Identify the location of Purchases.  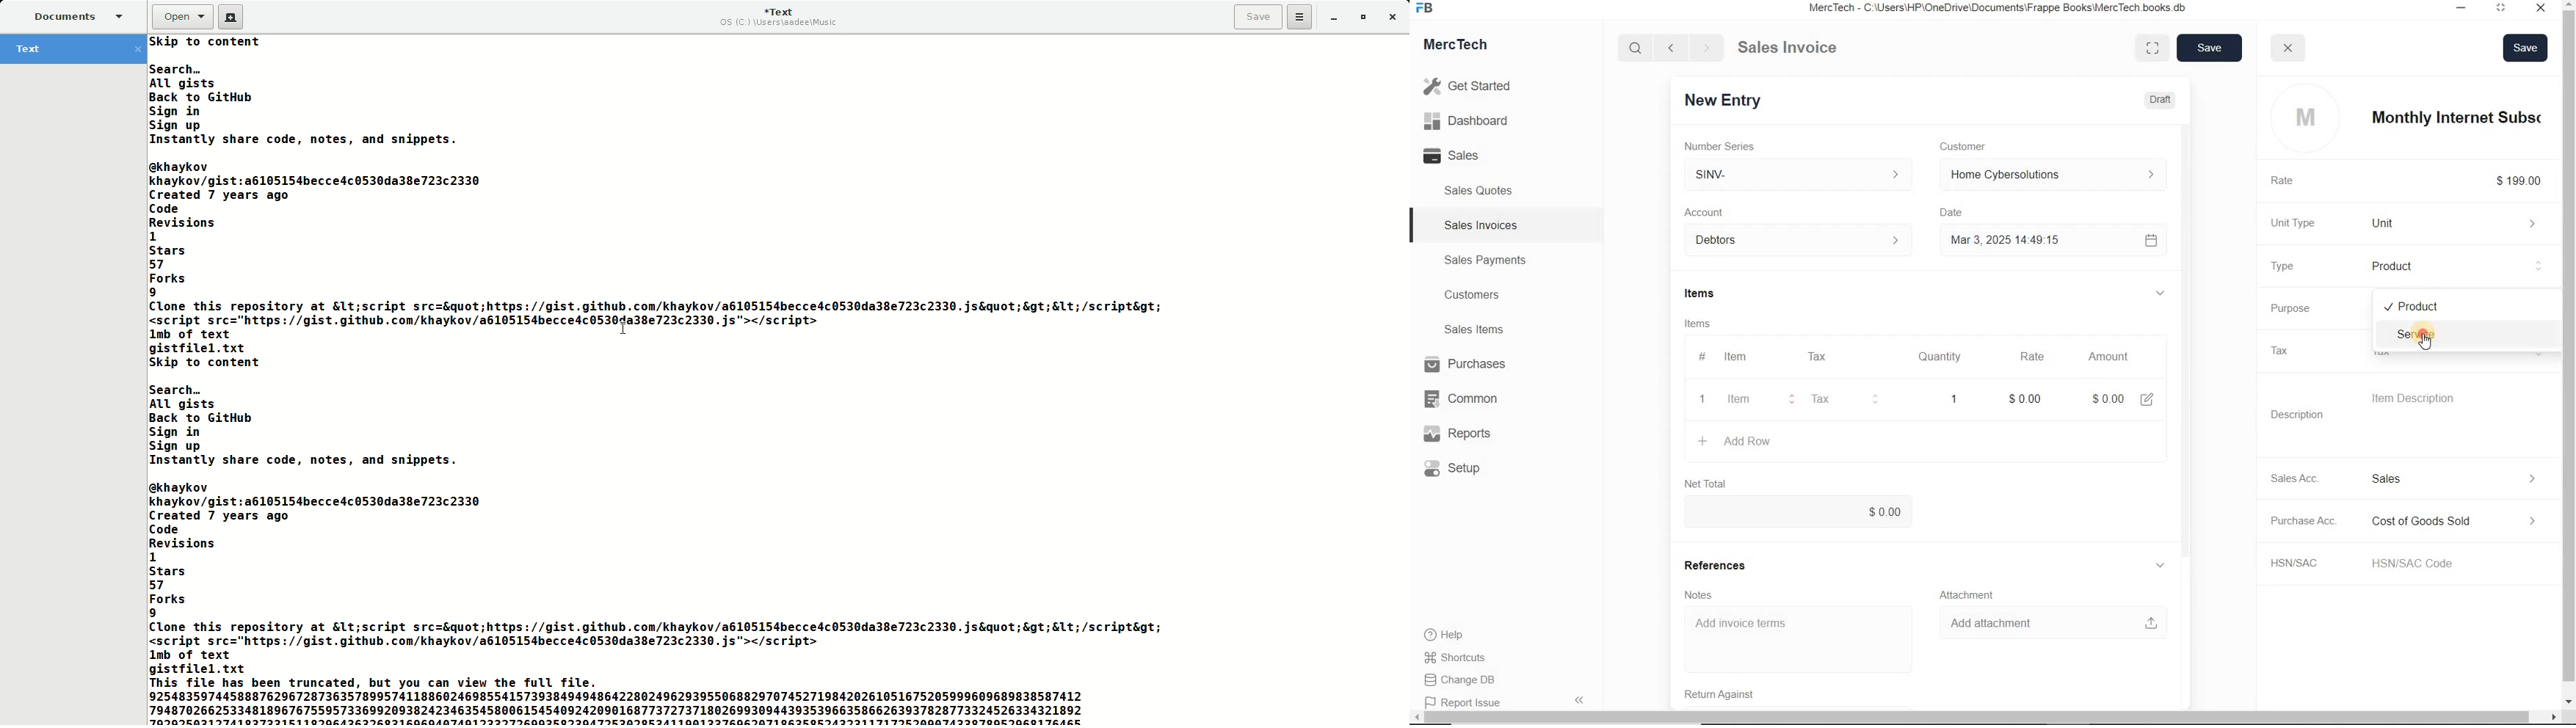
(1467, 365).